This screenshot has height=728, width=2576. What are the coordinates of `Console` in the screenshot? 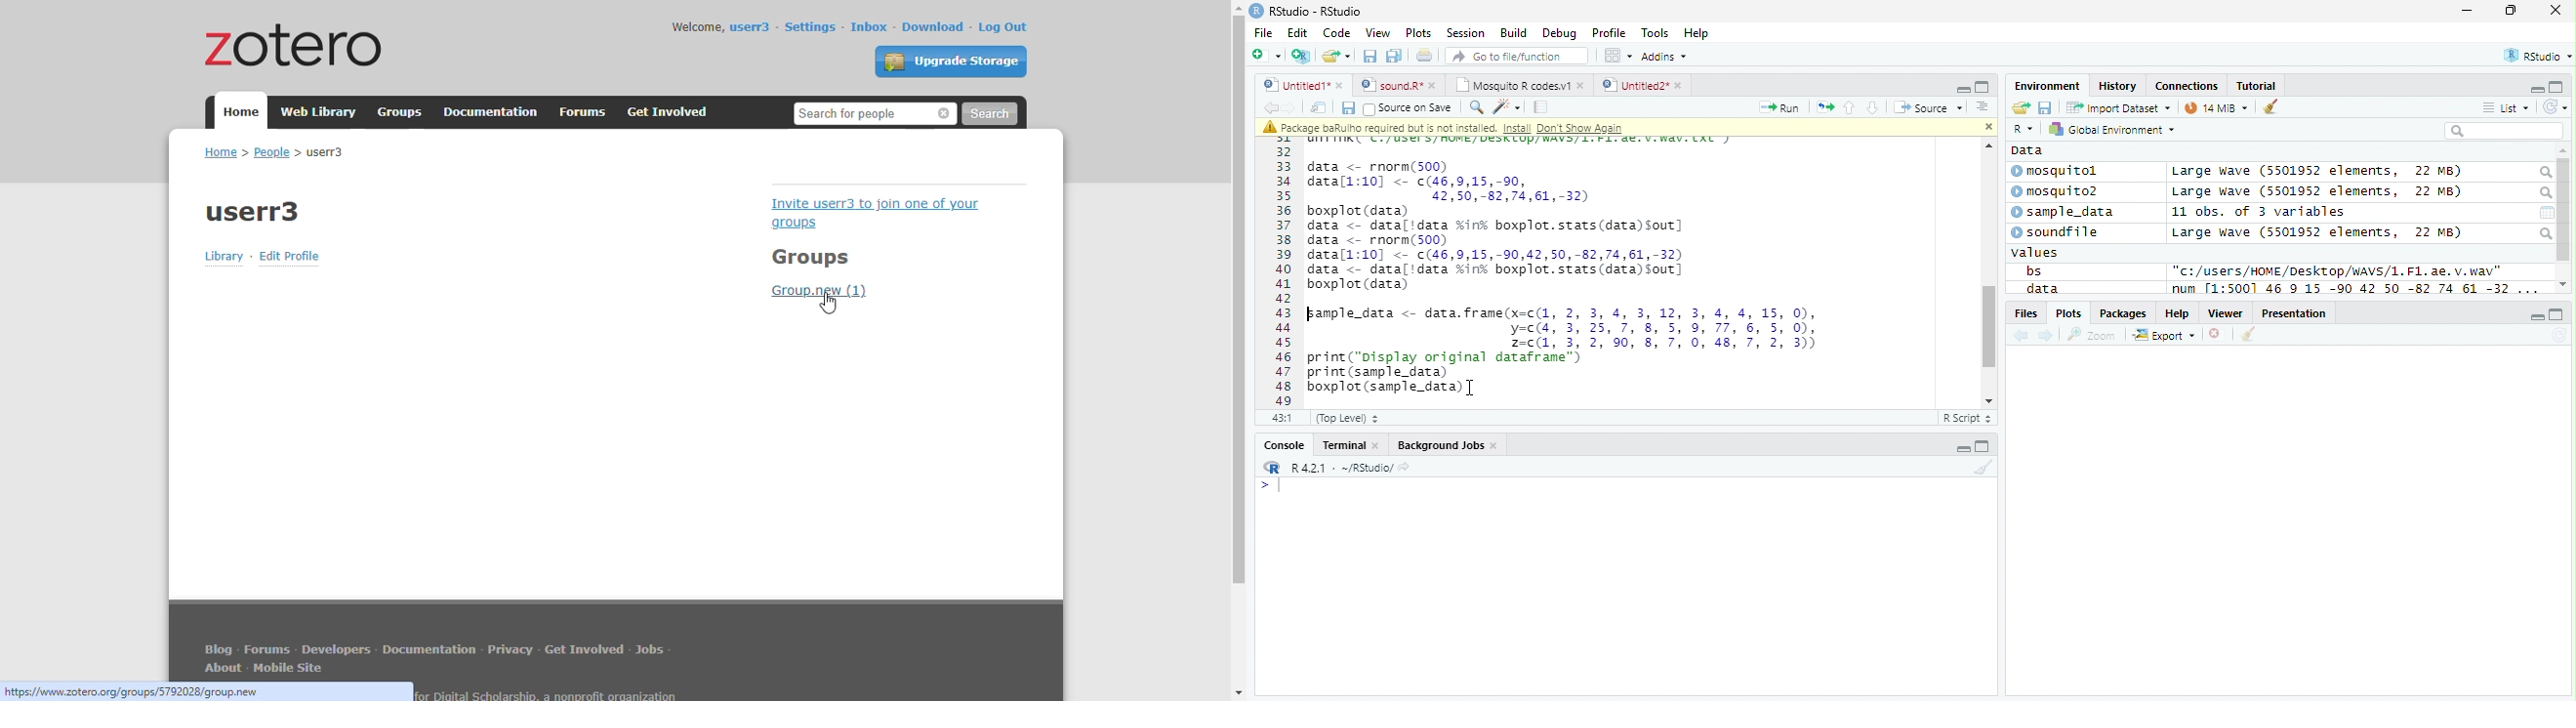 It's located at (1281, 444).